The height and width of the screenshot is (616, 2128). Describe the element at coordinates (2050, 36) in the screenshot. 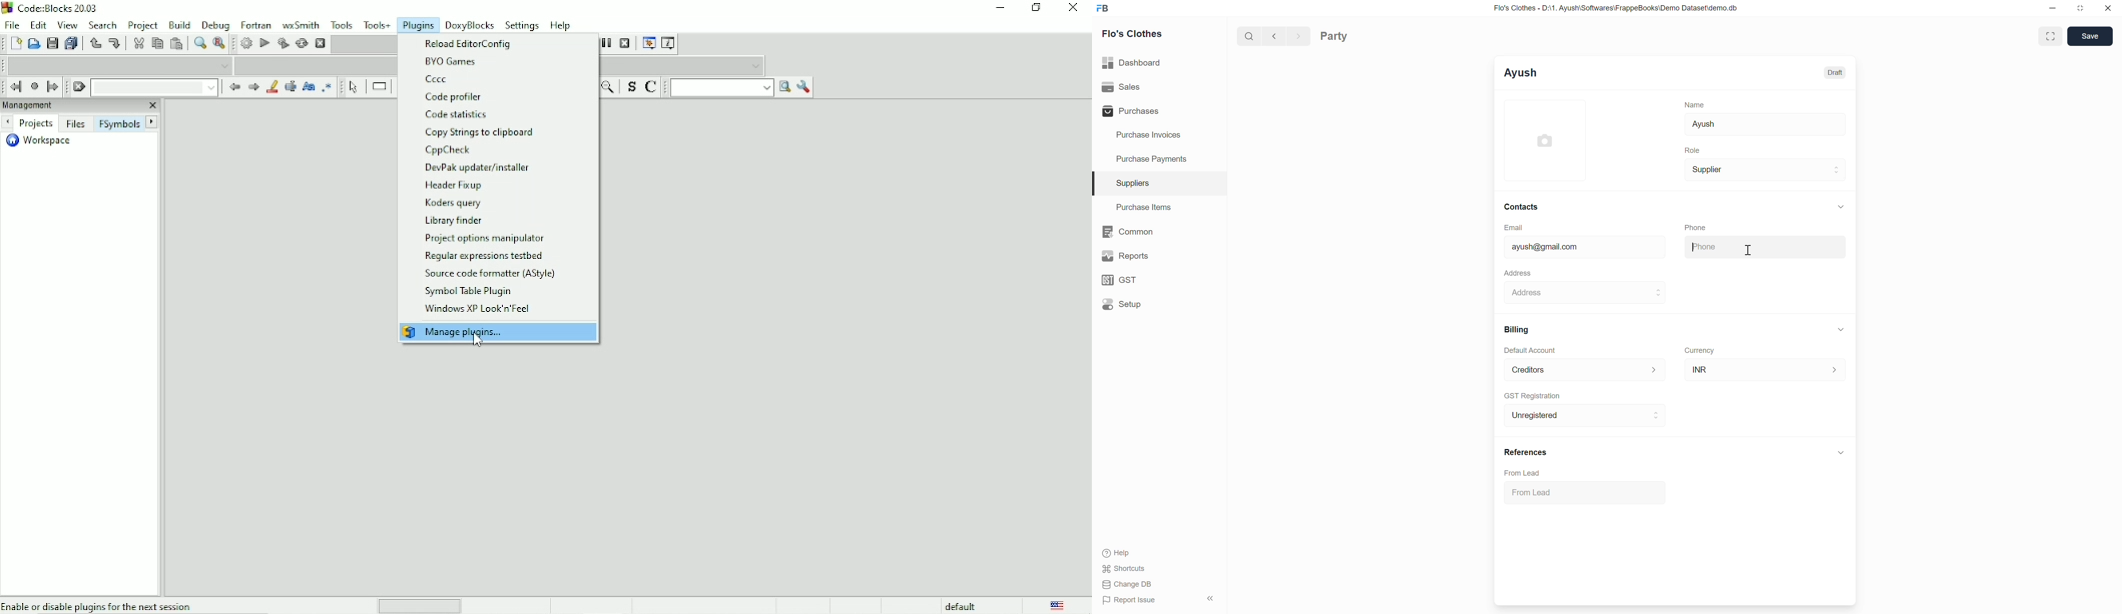

I see `Toggle between form and full width` at that location.